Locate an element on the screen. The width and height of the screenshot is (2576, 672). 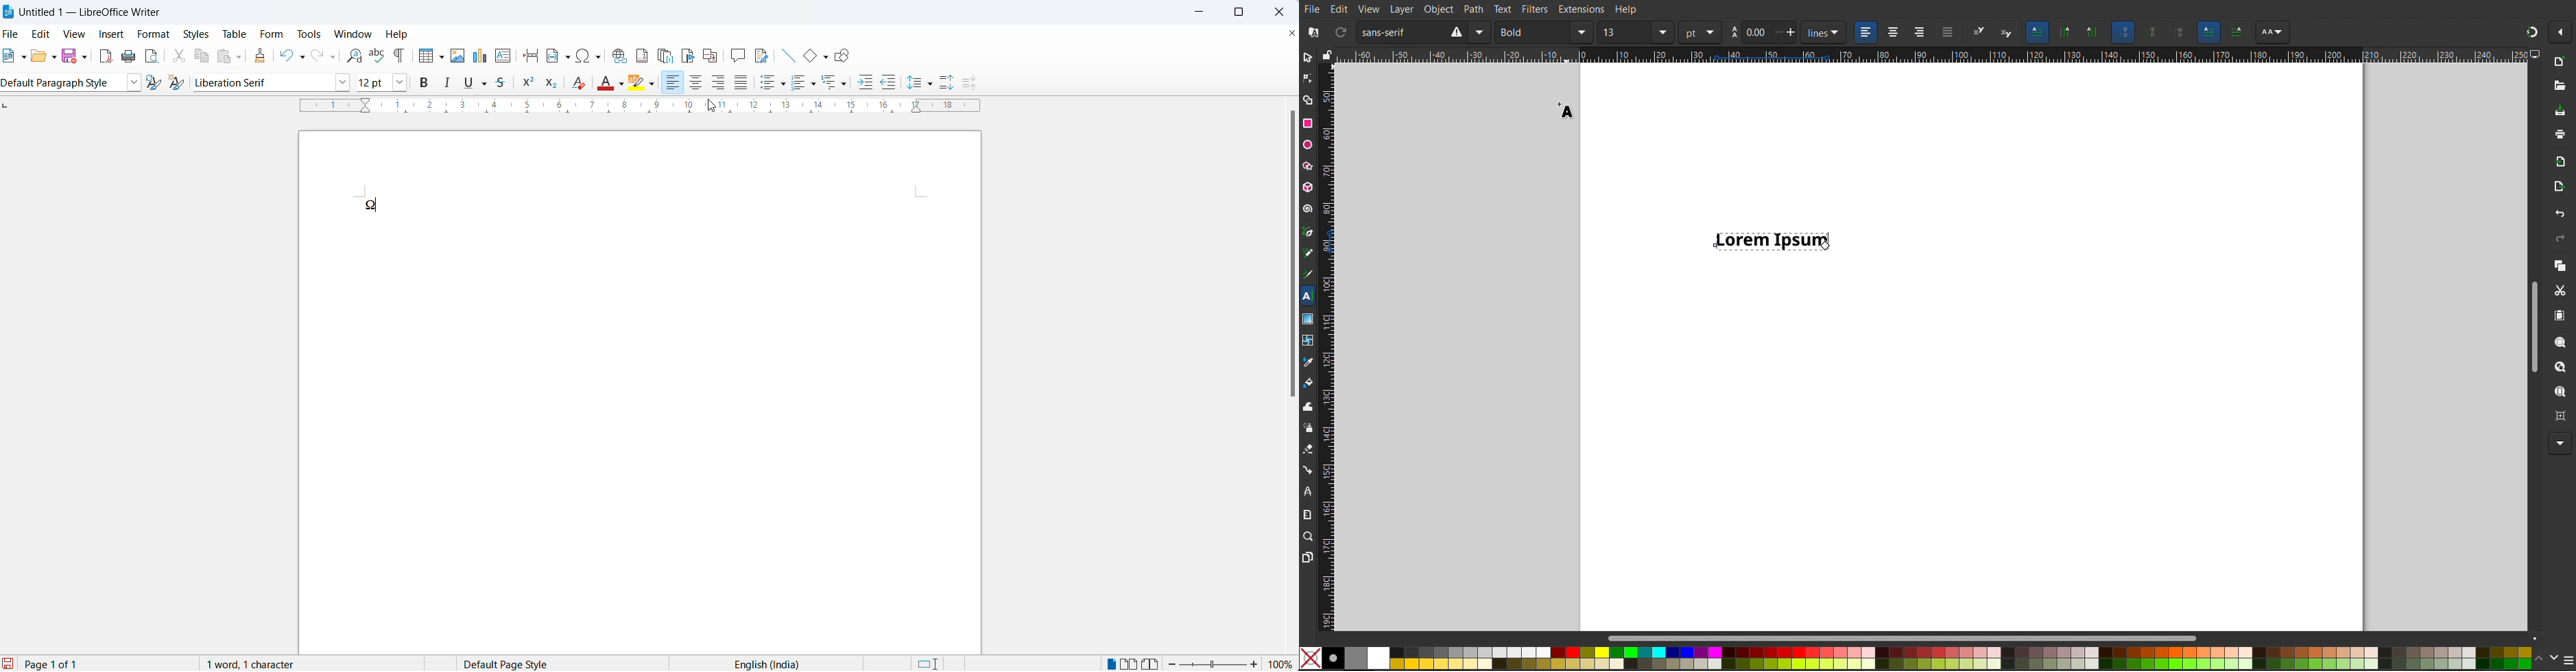
line spacing options is located at coordinates (933, 82).